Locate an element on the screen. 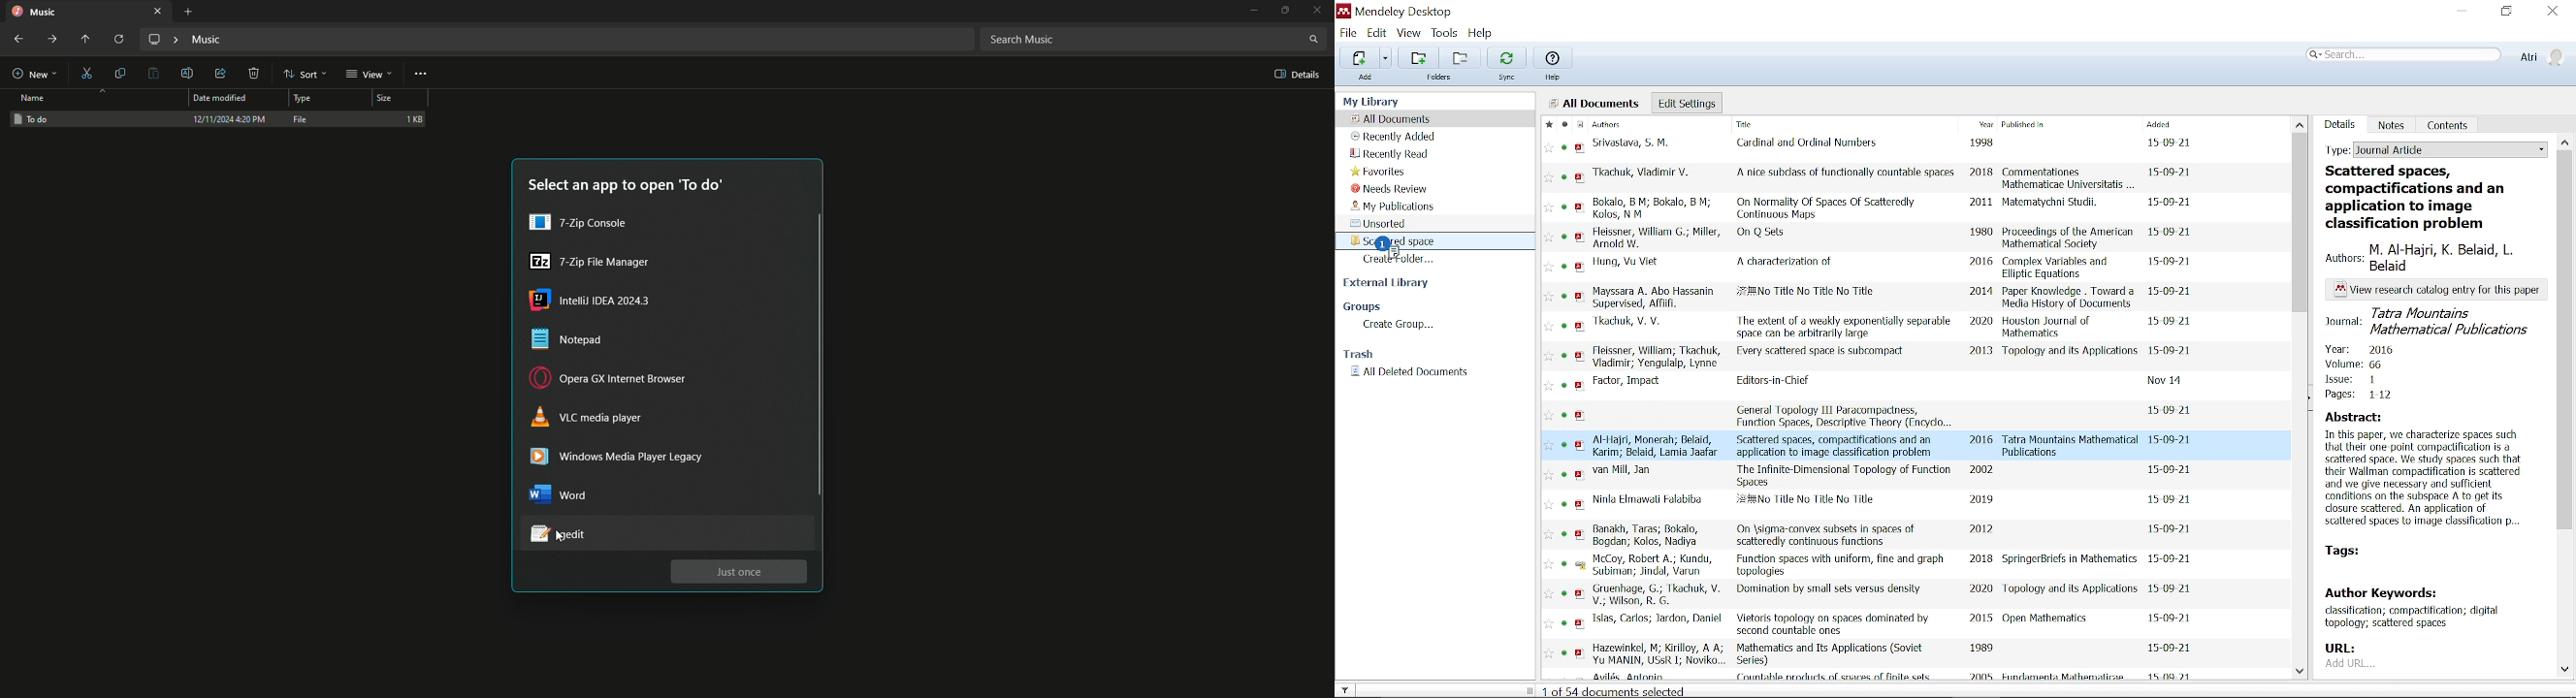  Folder "Scattered space" is located at coordinates (1402, 240).